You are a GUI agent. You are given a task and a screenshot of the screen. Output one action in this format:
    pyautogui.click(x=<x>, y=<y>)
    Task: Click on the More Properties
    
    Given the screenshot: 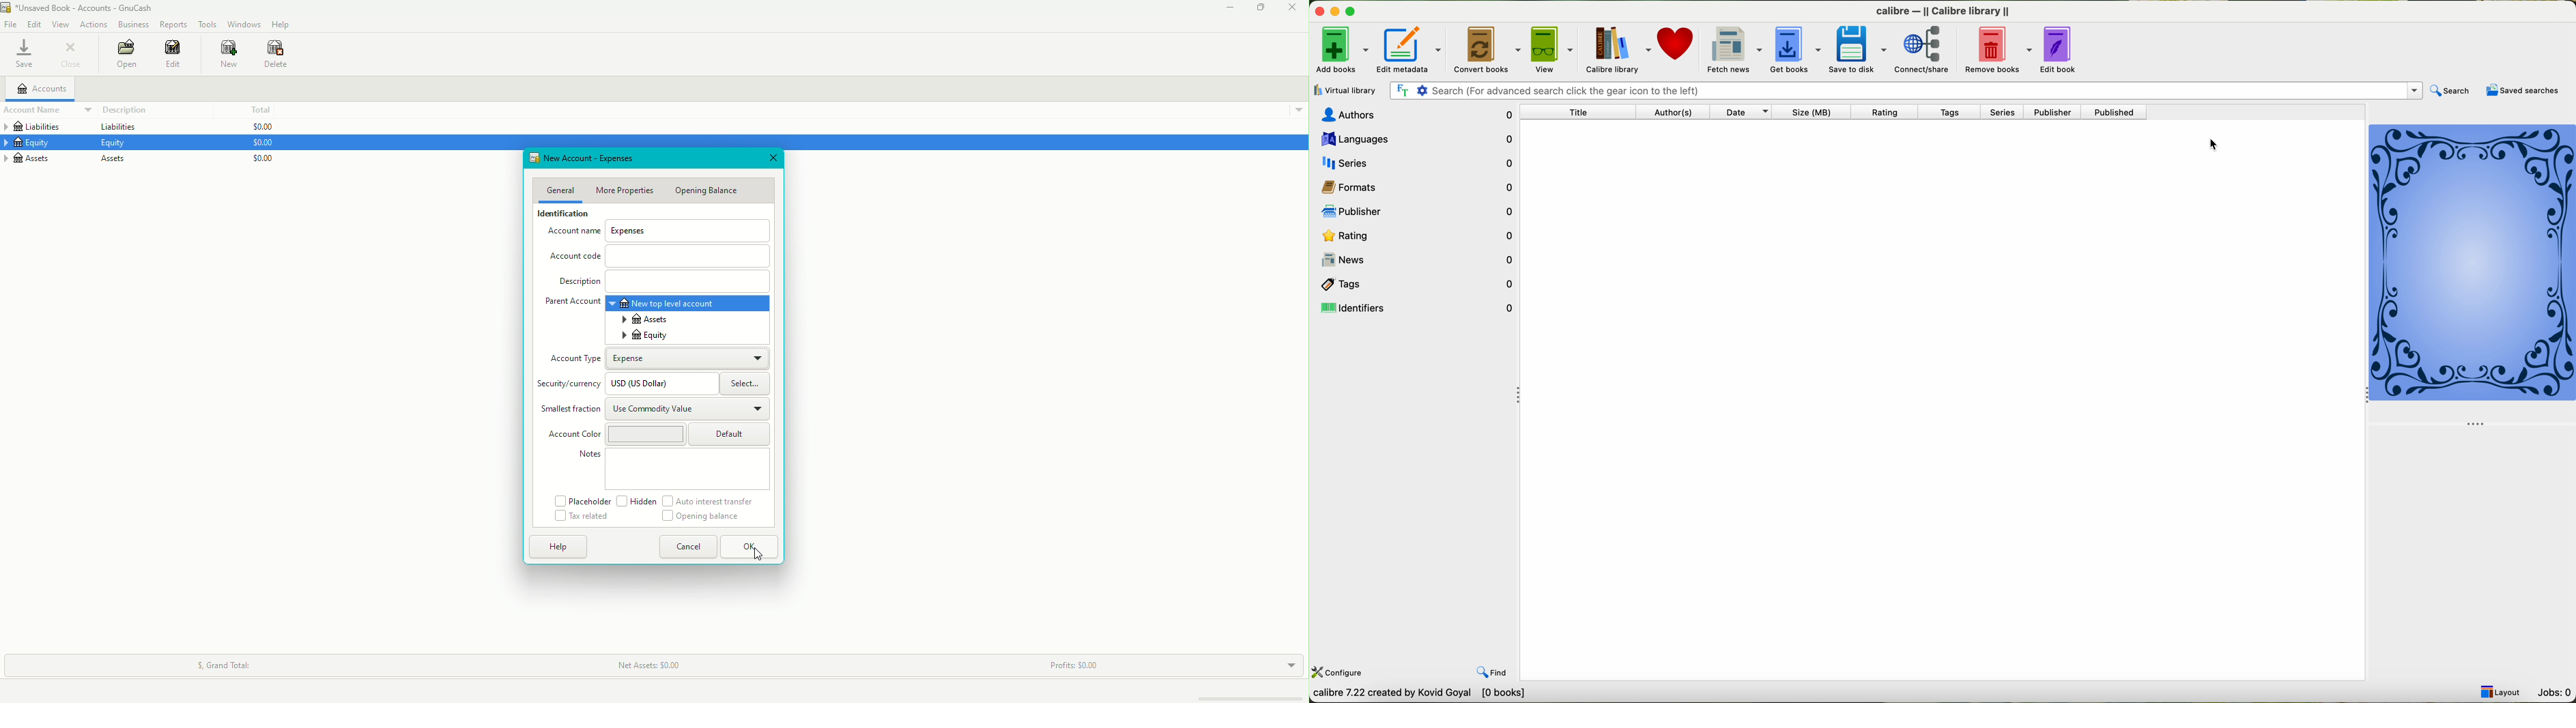 What is the action you would take?
    pyautogui.click(x=625, y=190)
    